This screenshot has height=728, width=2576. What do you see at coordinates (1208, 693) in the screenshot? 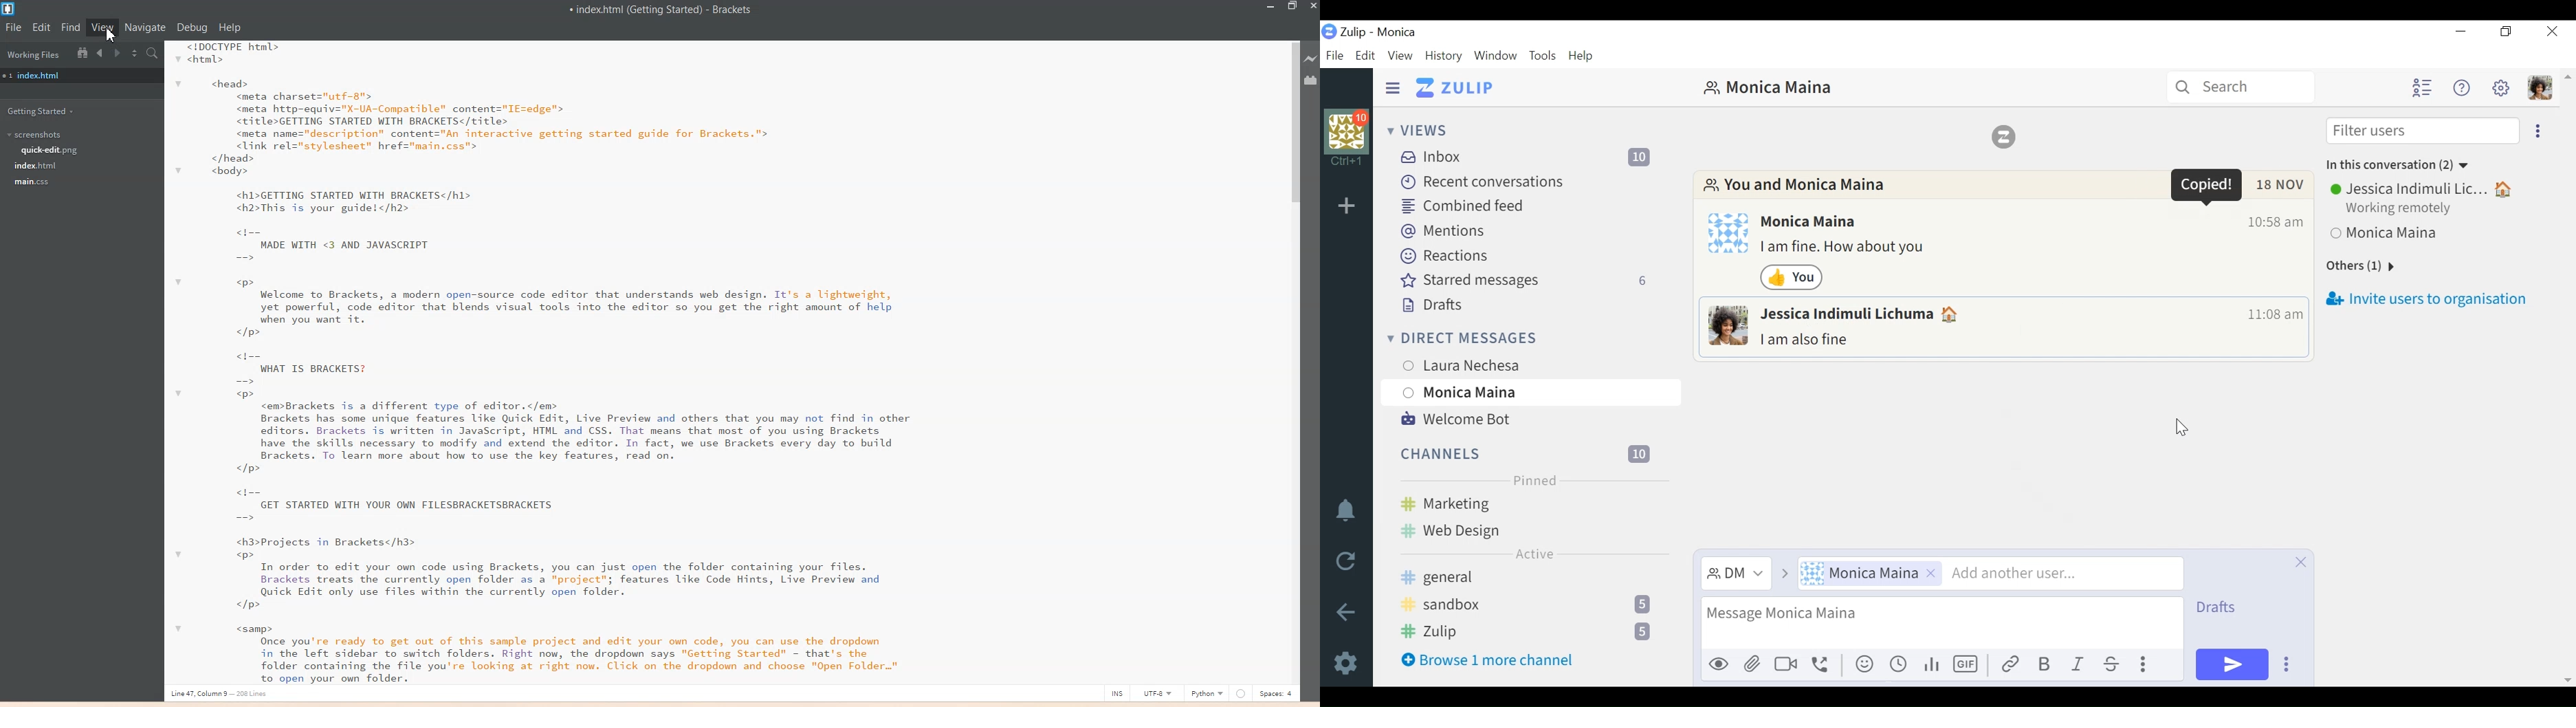
I see `Python` at bounding box center [1208, 693].